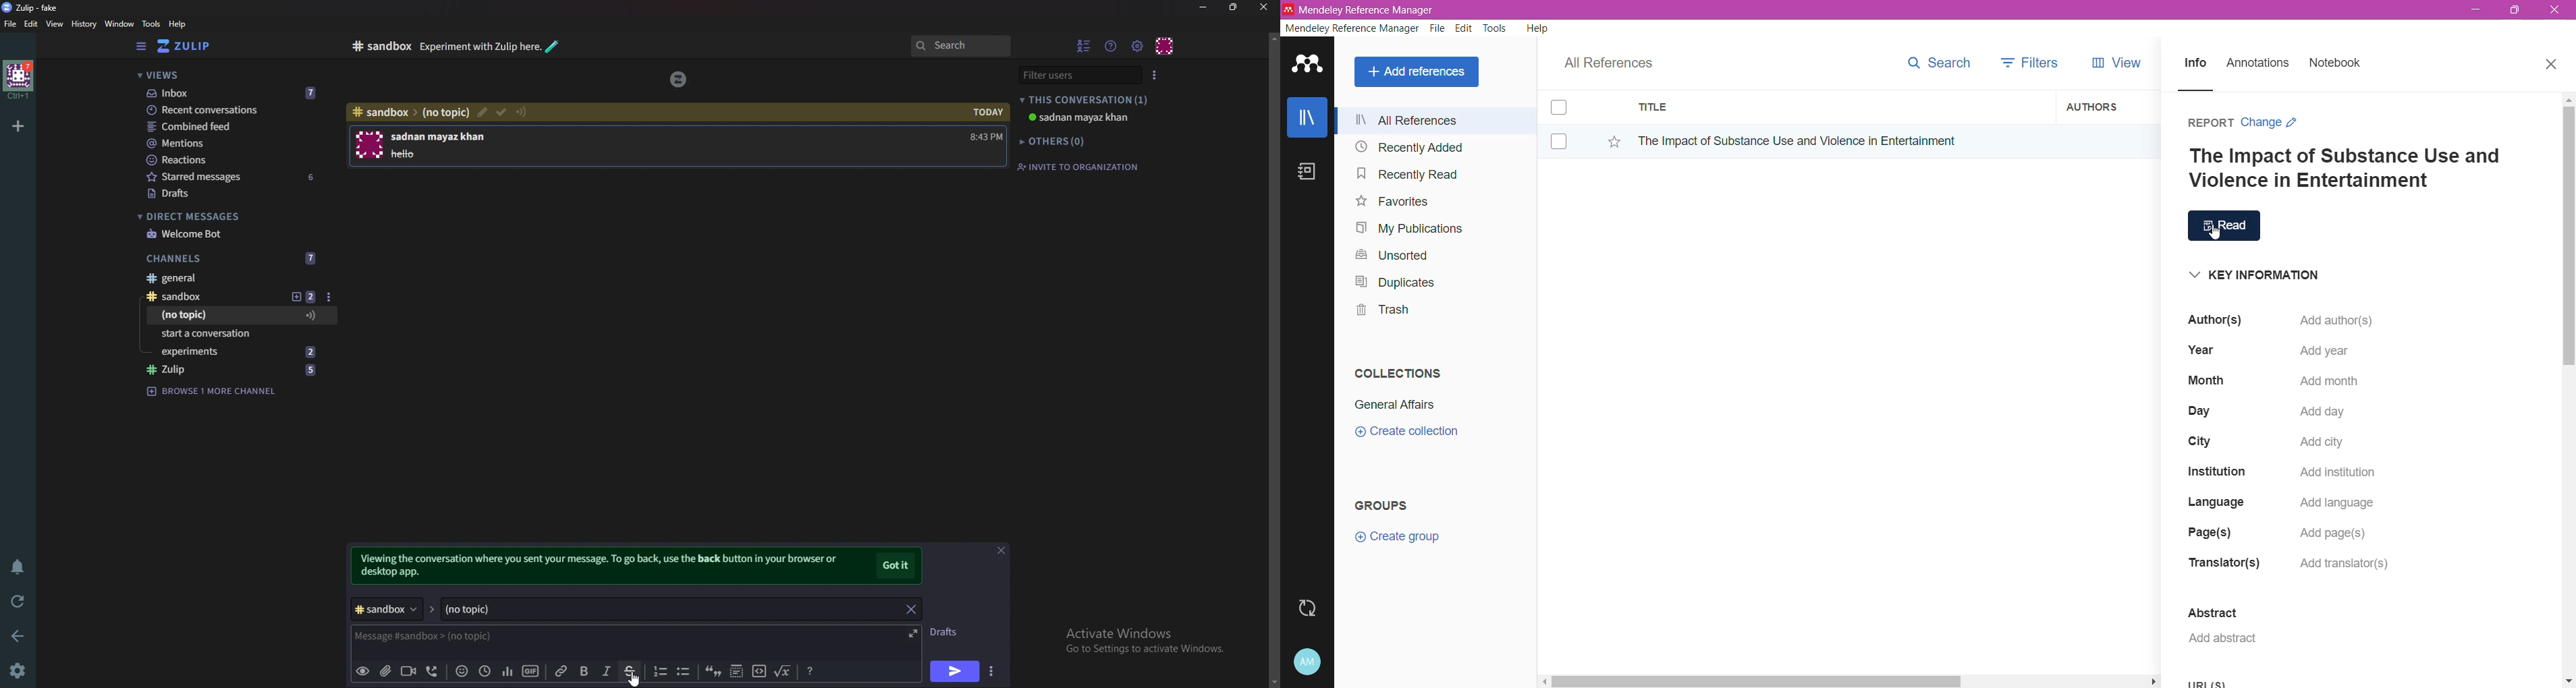 The width and height of the screenshot is (2576, 700). What do you see at coordinates (2328, 382) in the screenshot?
I see `Click to add month` at bounding box center [2328, 382].